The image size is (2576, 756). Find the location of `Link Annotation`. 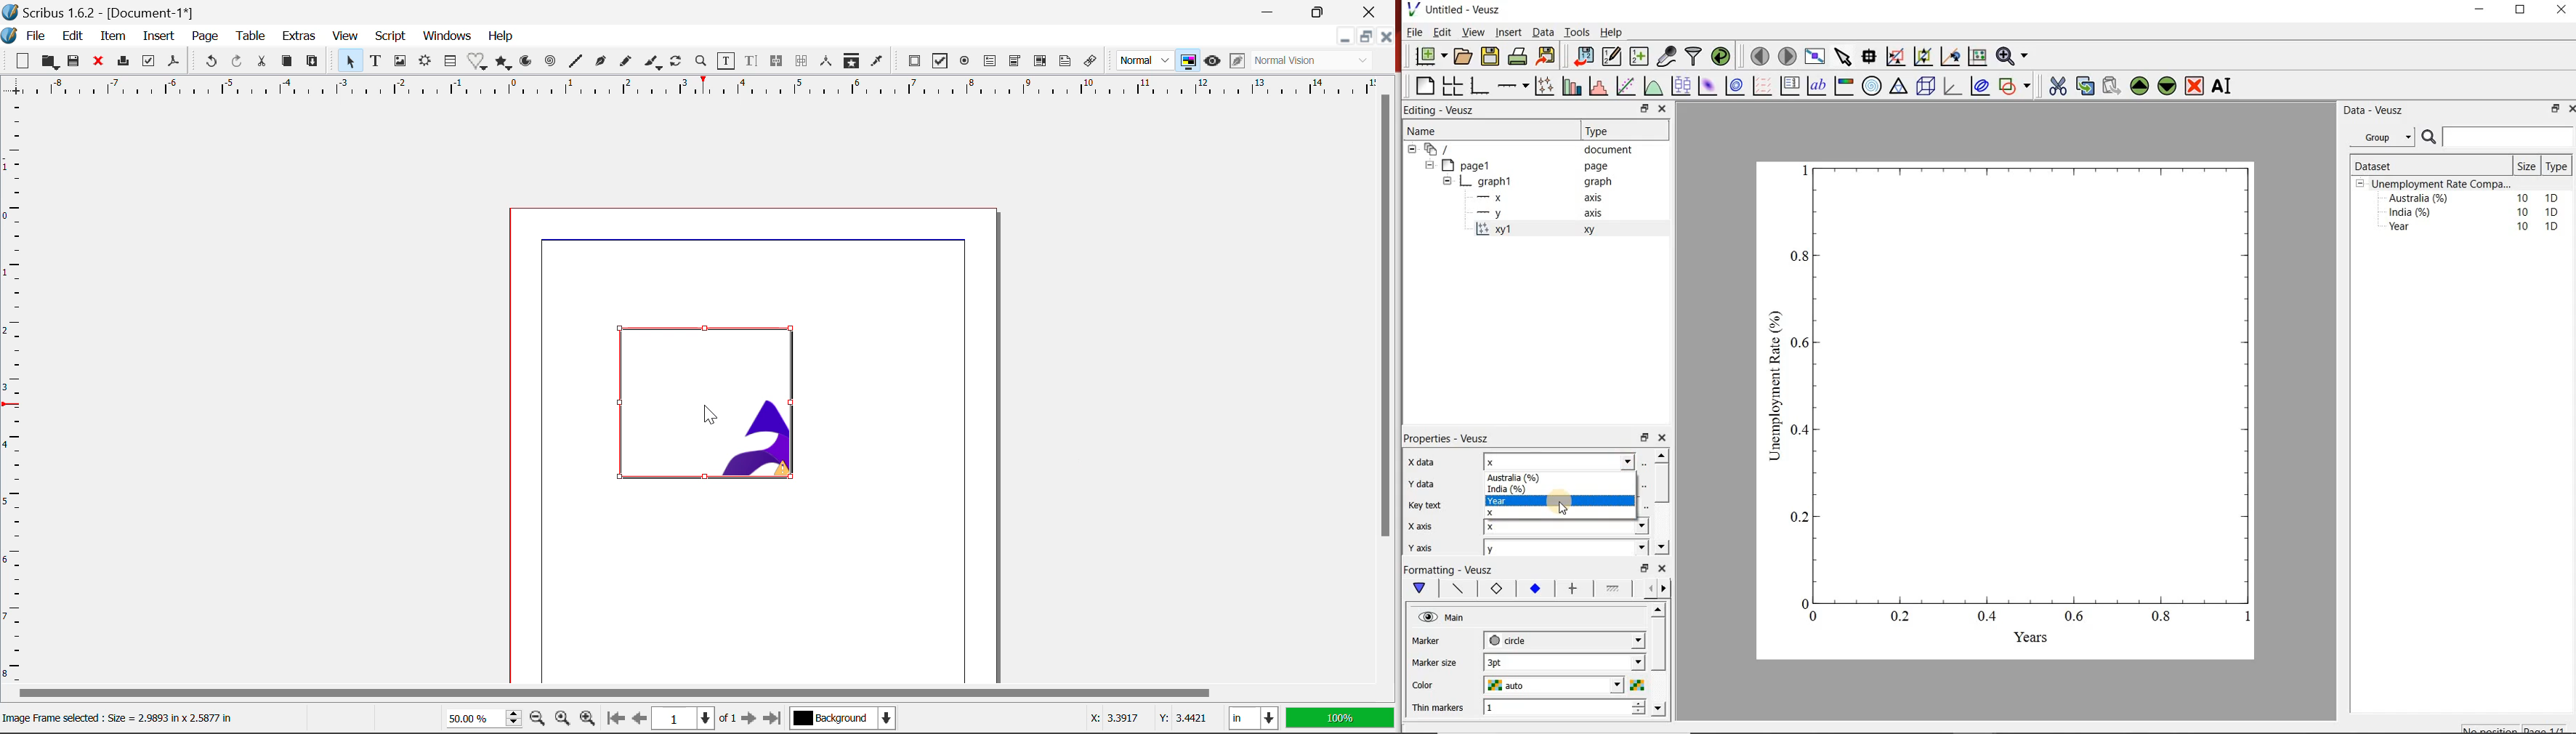

Link Annotation is located at coordinates (1091, 63).